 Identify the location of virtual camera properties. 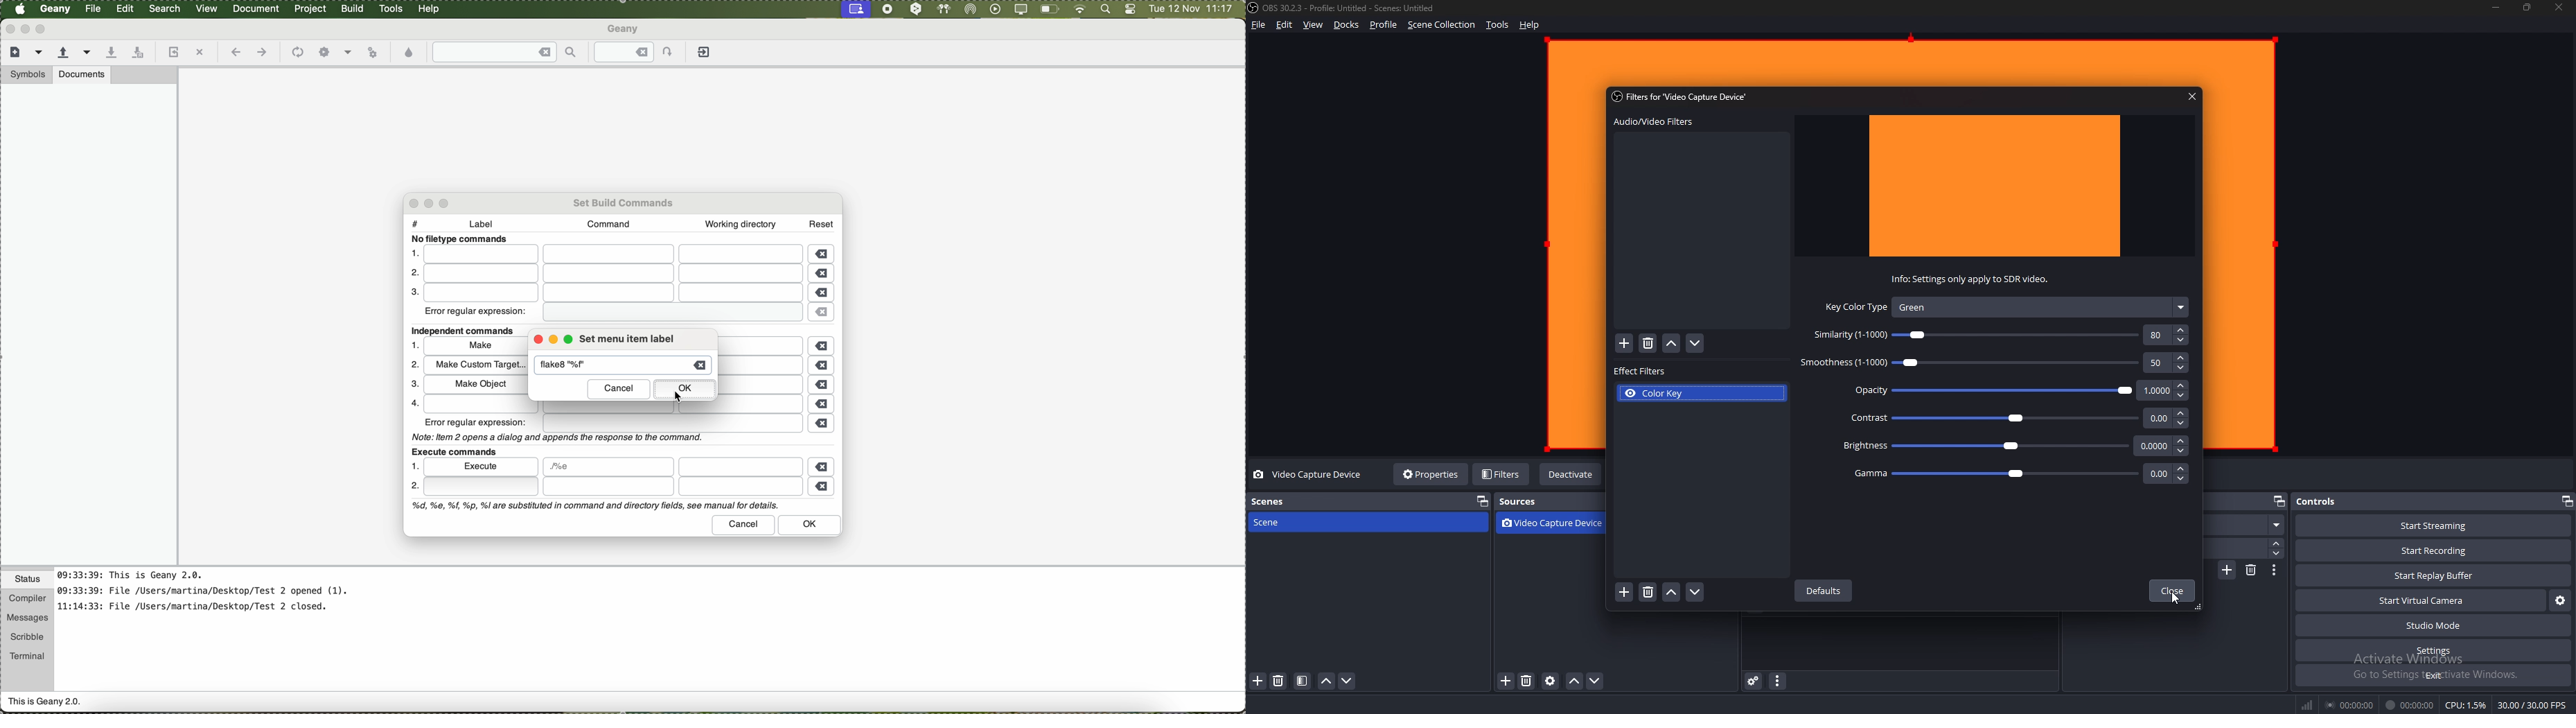
(2561, 600).